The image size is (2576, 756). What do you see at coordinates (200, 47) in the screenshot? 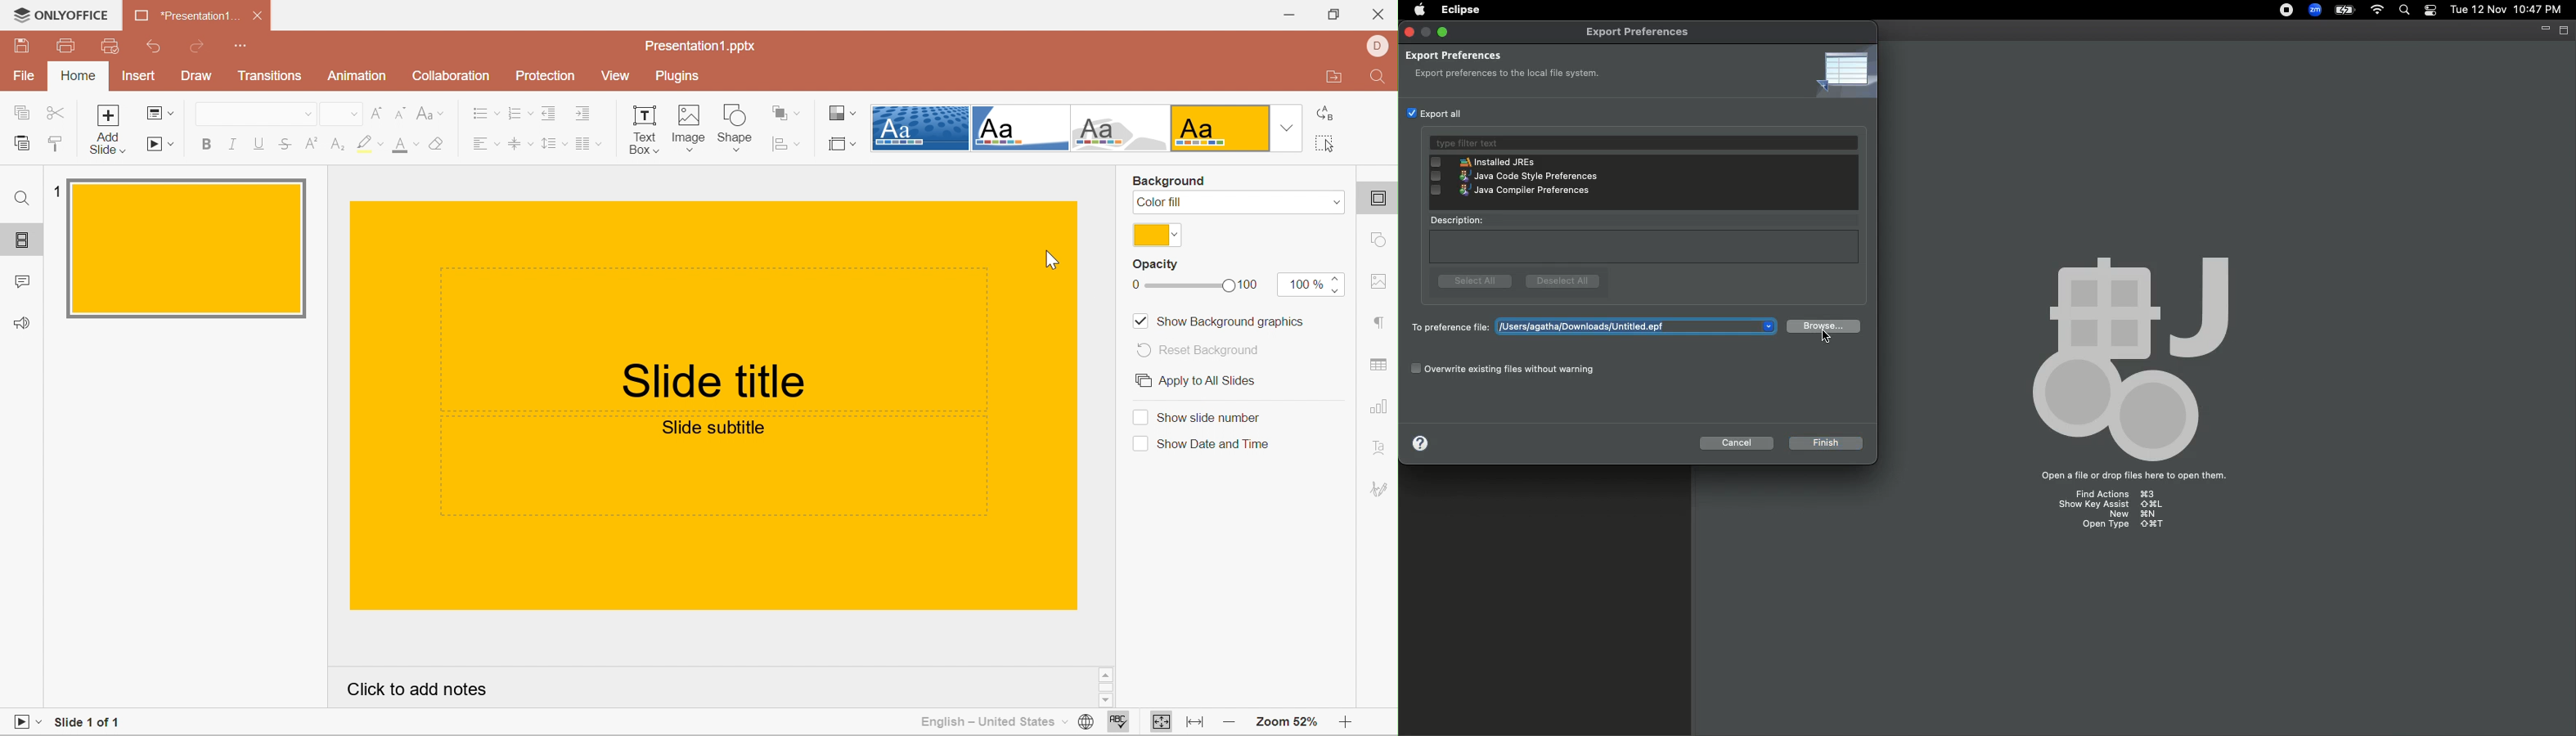
I see `Redo` at bounding box center [200, 47].